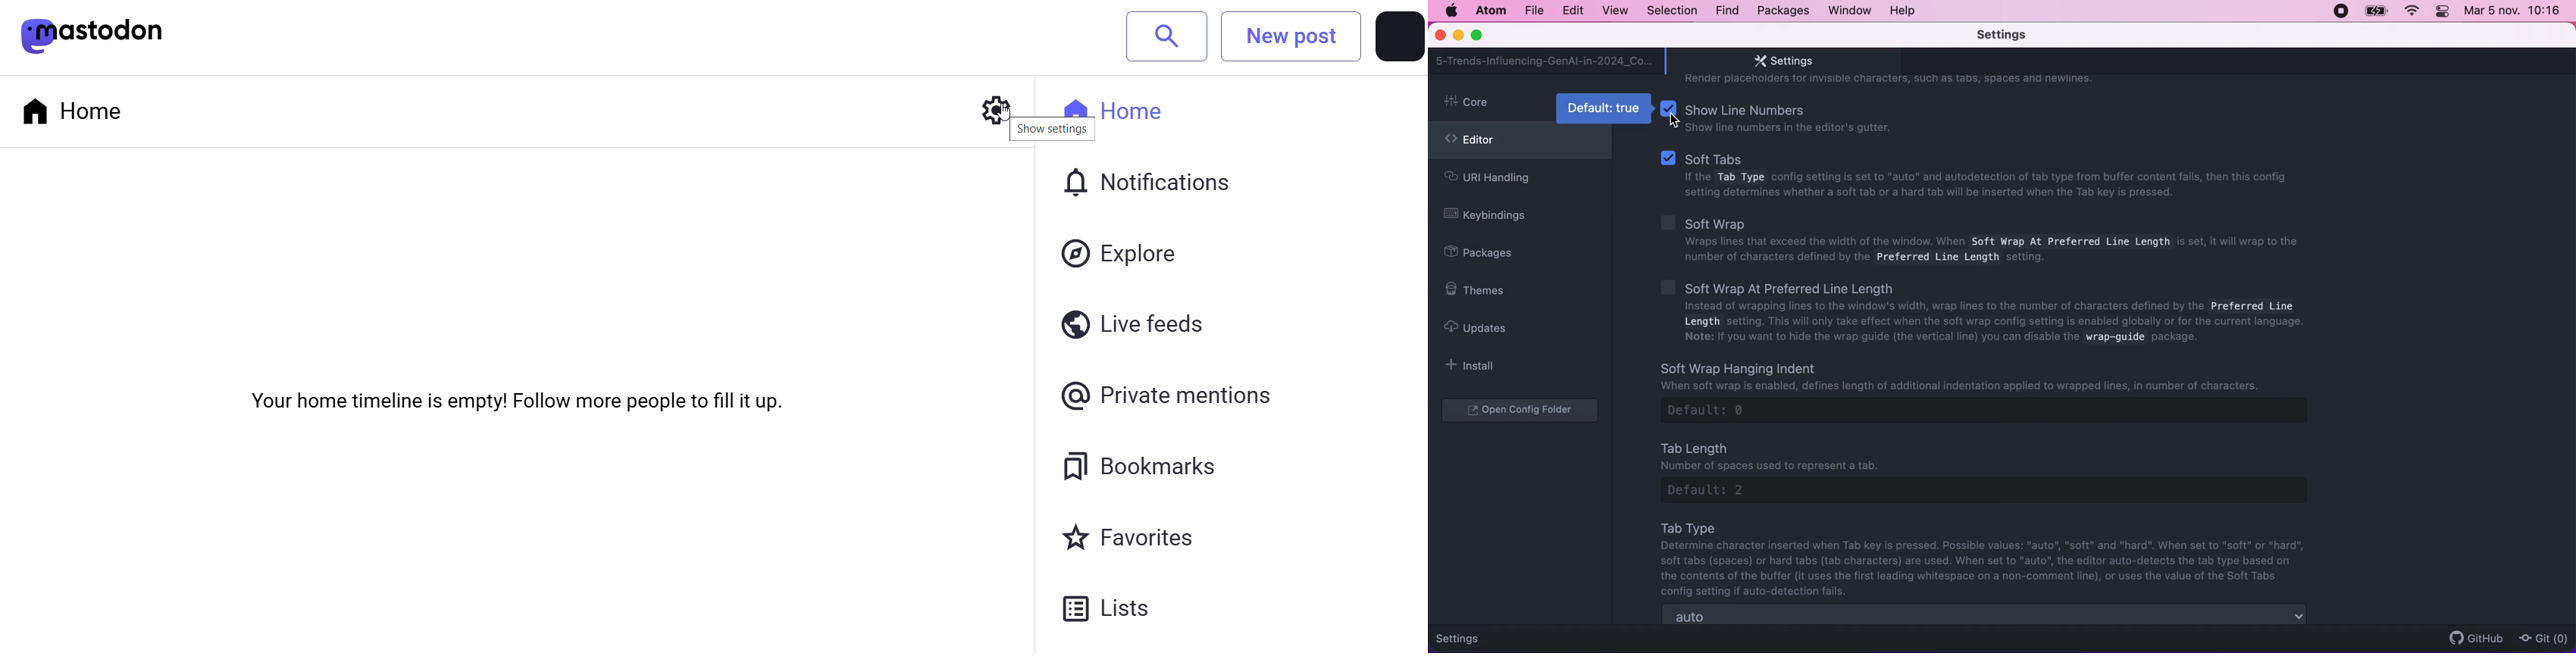 Image resolution: width=2576 pixels, height=672 pixels. What do you see at coordinates (1175, 394) in the screenshot?
I see `private mention` at bounding box center [1175, 394].